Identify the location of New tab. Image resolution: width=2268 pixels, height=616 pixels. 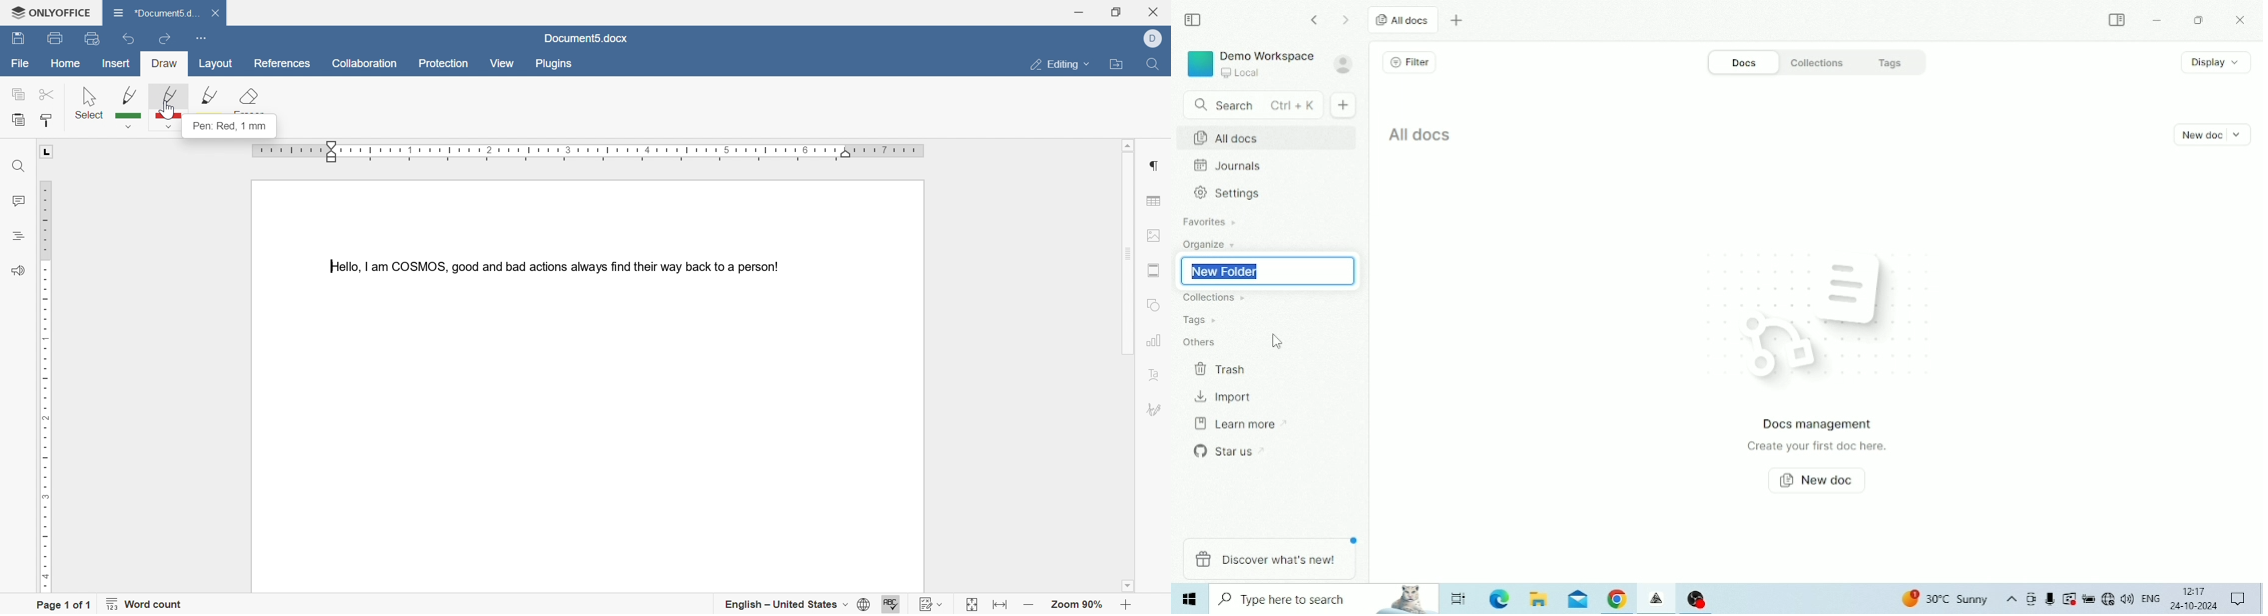
(1458, 21).